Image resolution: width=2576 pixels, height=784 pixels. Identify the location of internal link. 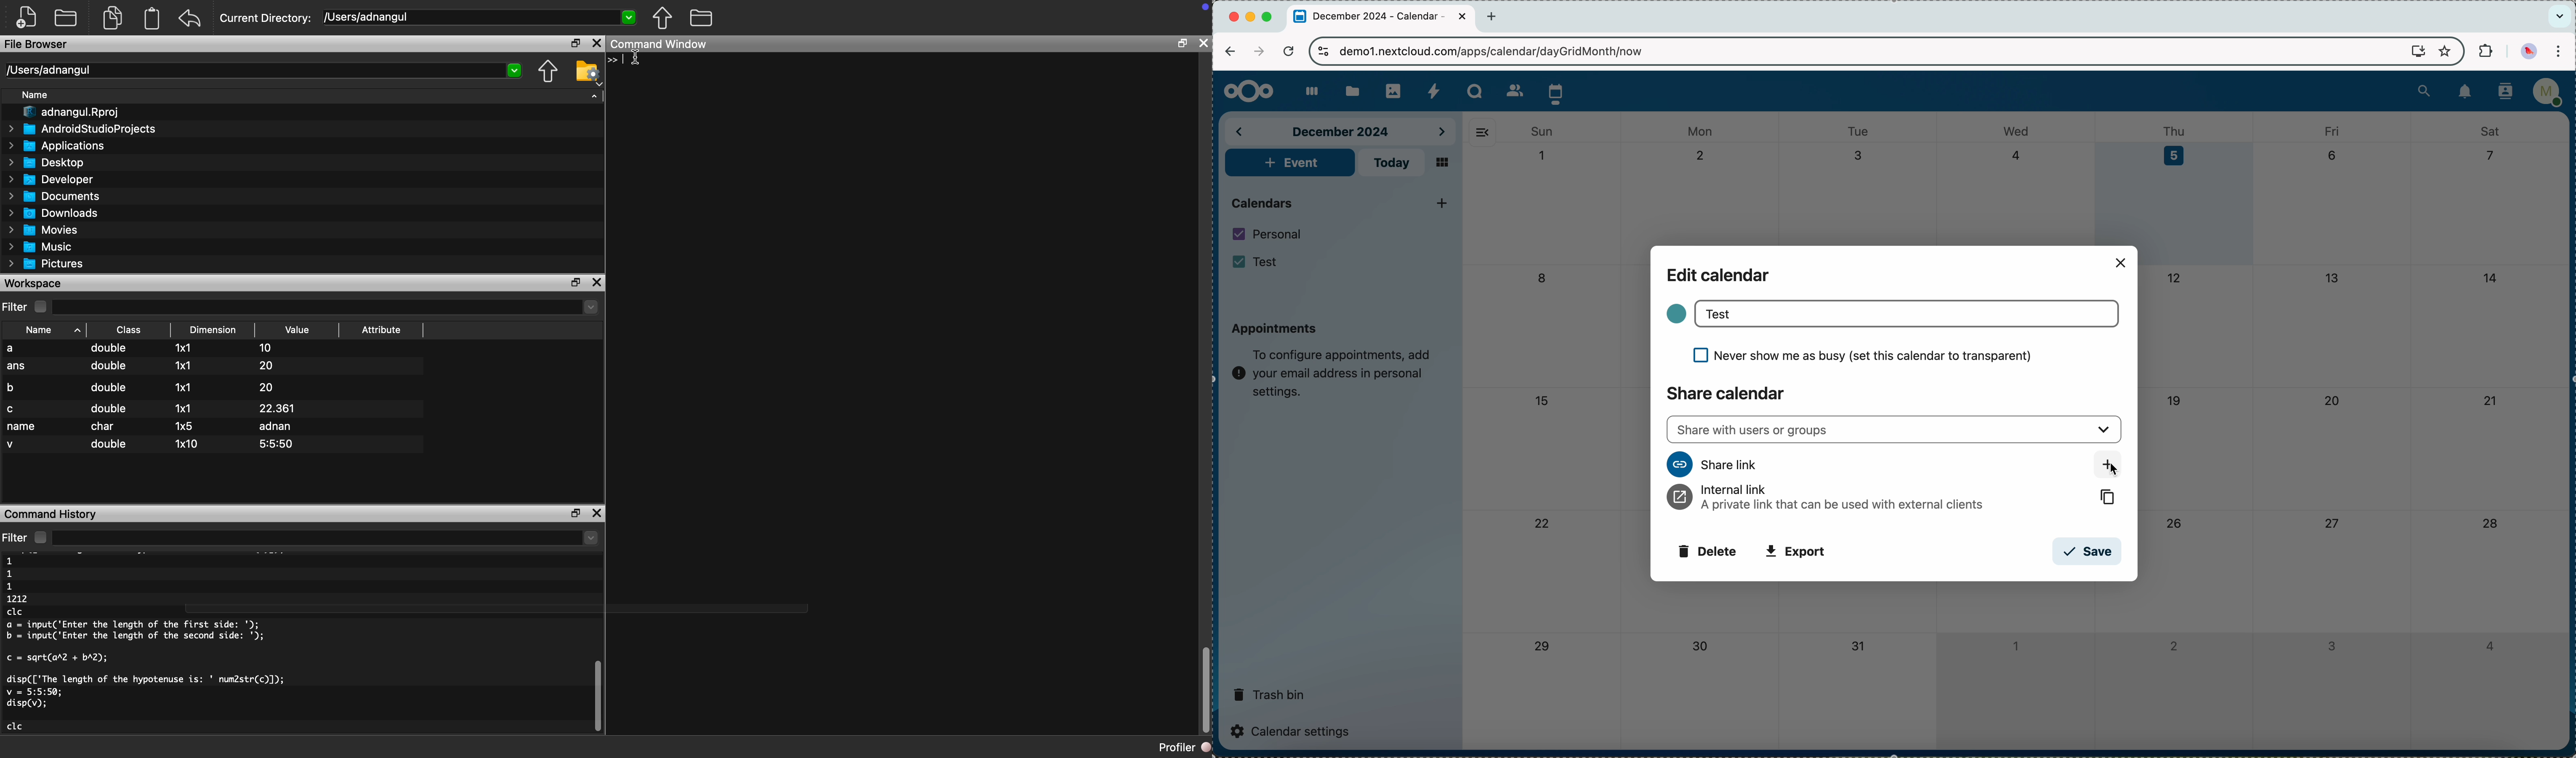
(1826, 499).